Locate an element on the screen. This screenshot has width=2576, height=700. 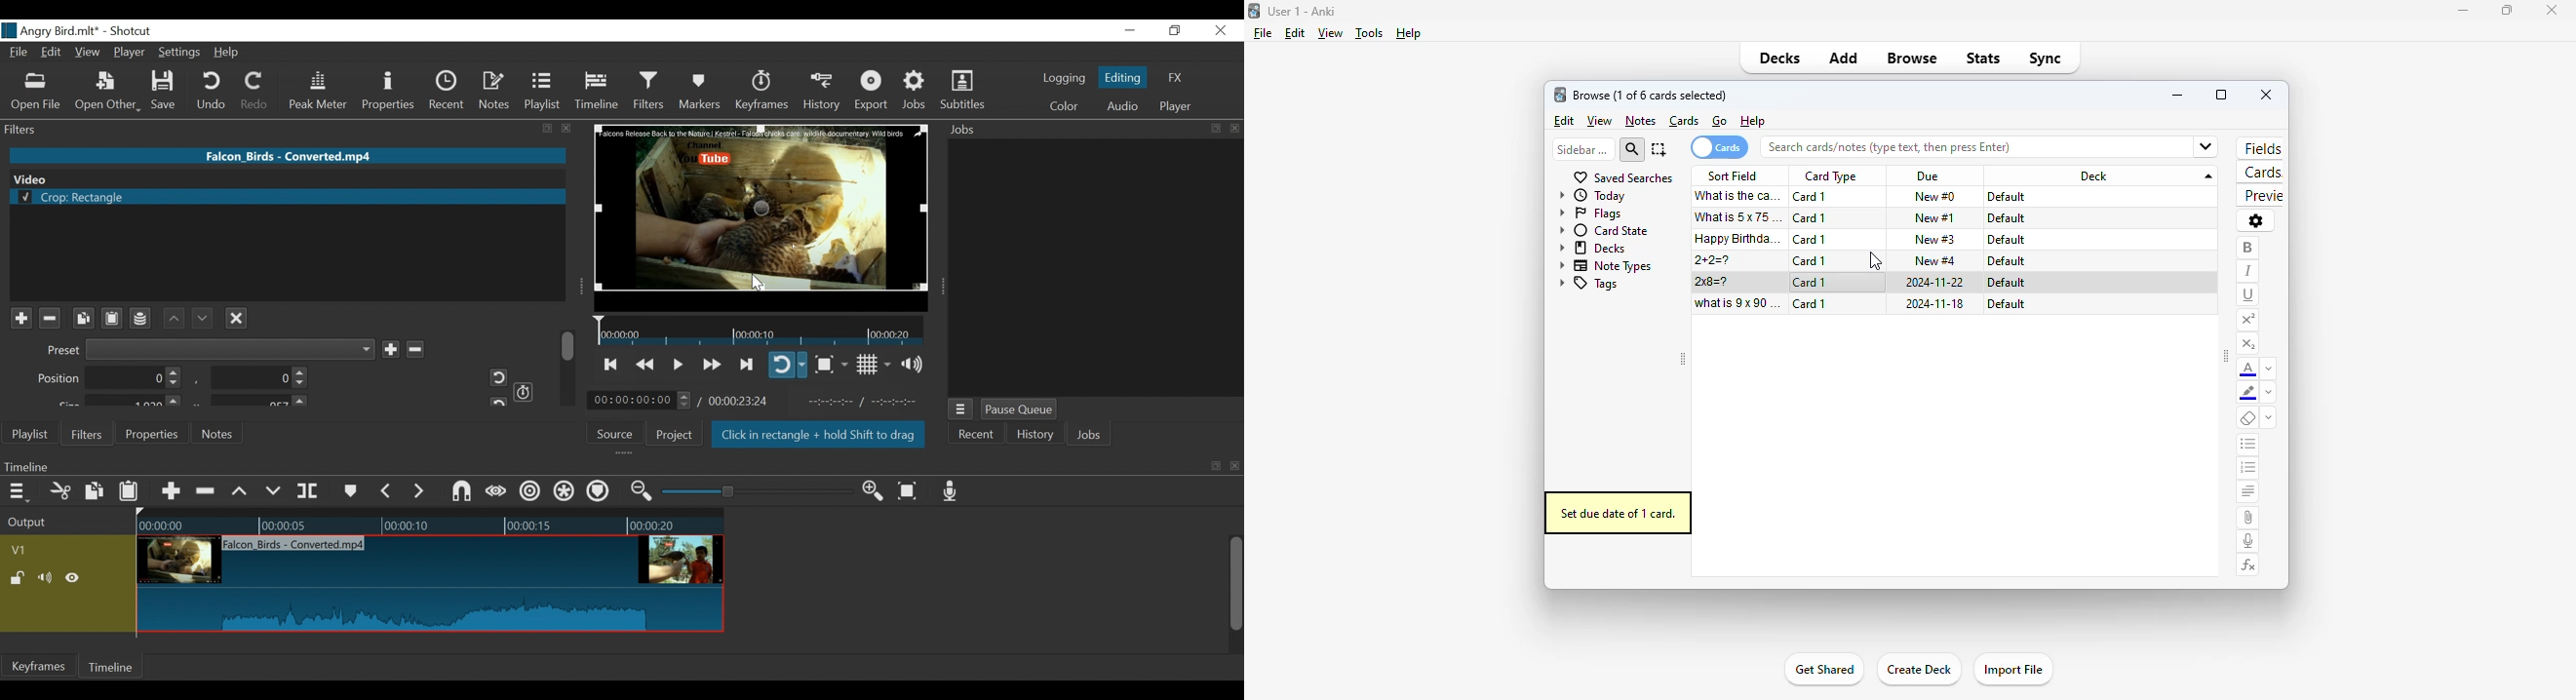
Minus is located at coordinates (414, 347).